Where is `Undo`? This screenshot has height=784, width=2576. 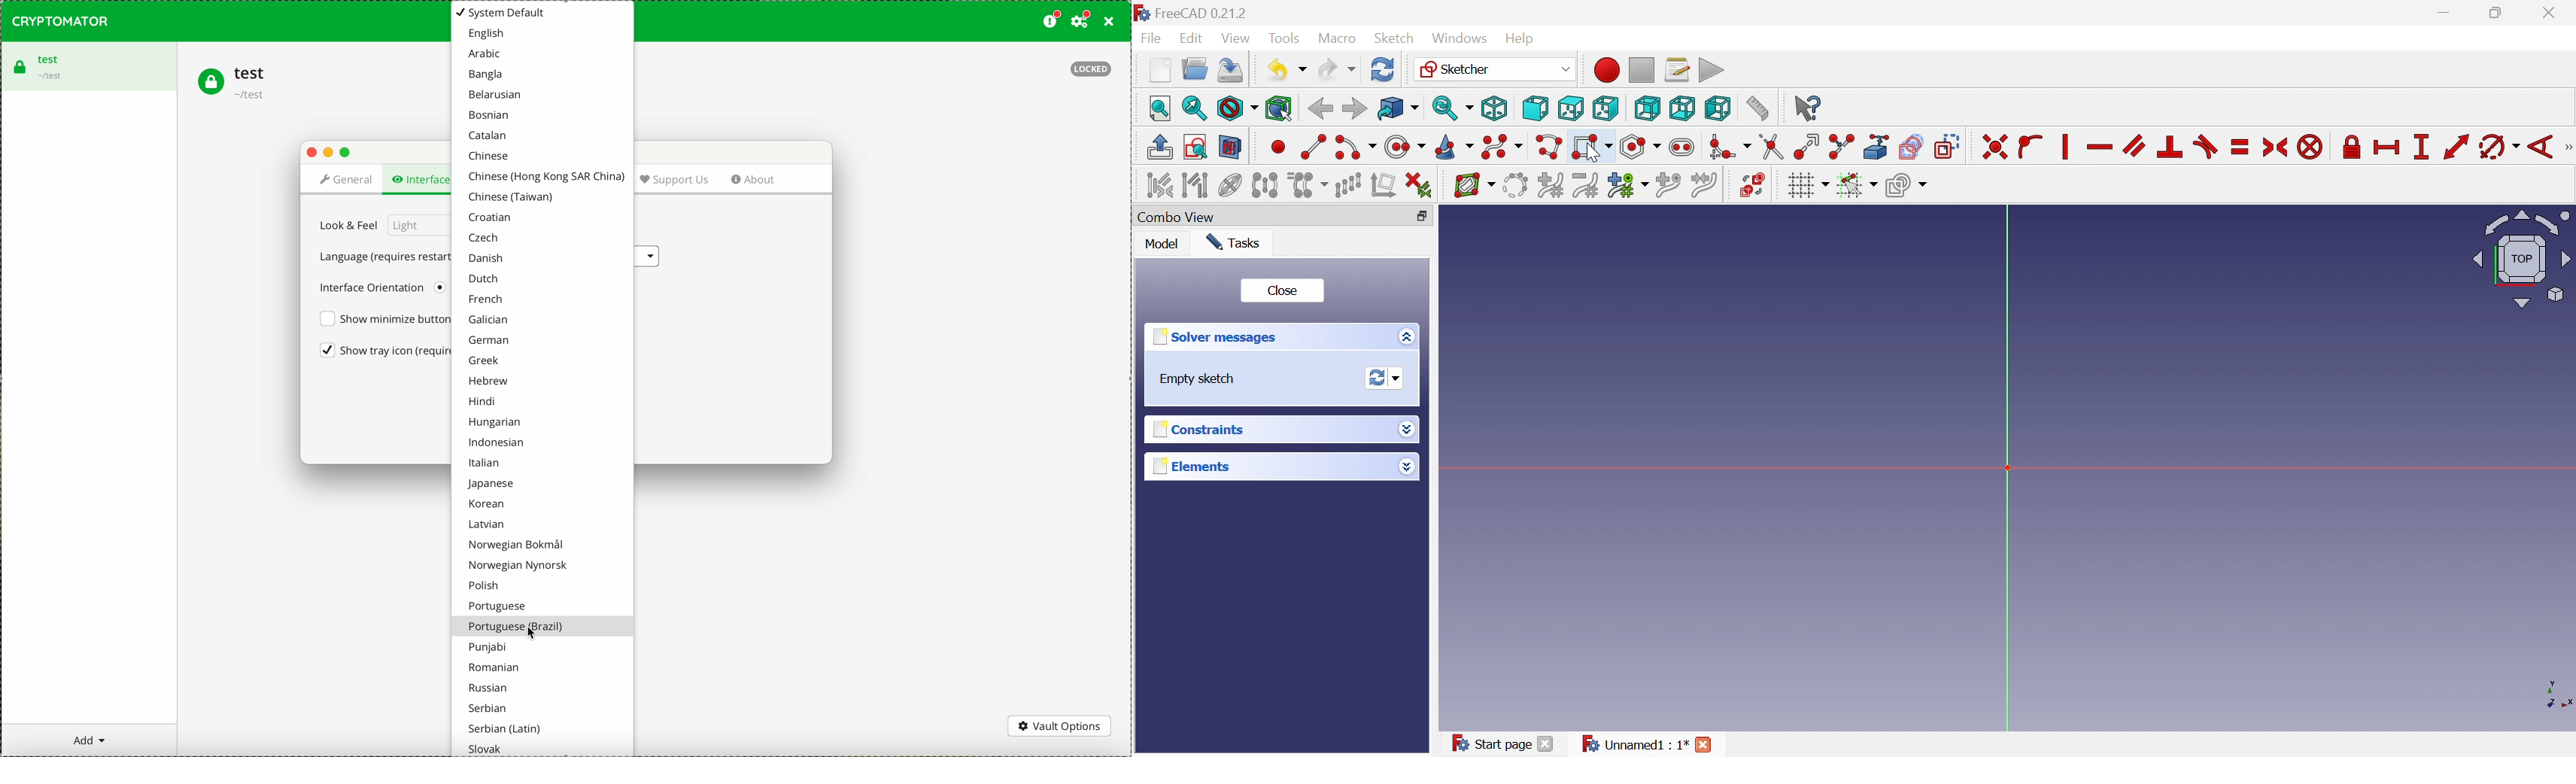 Undo is located at coordinates (1285, 70).